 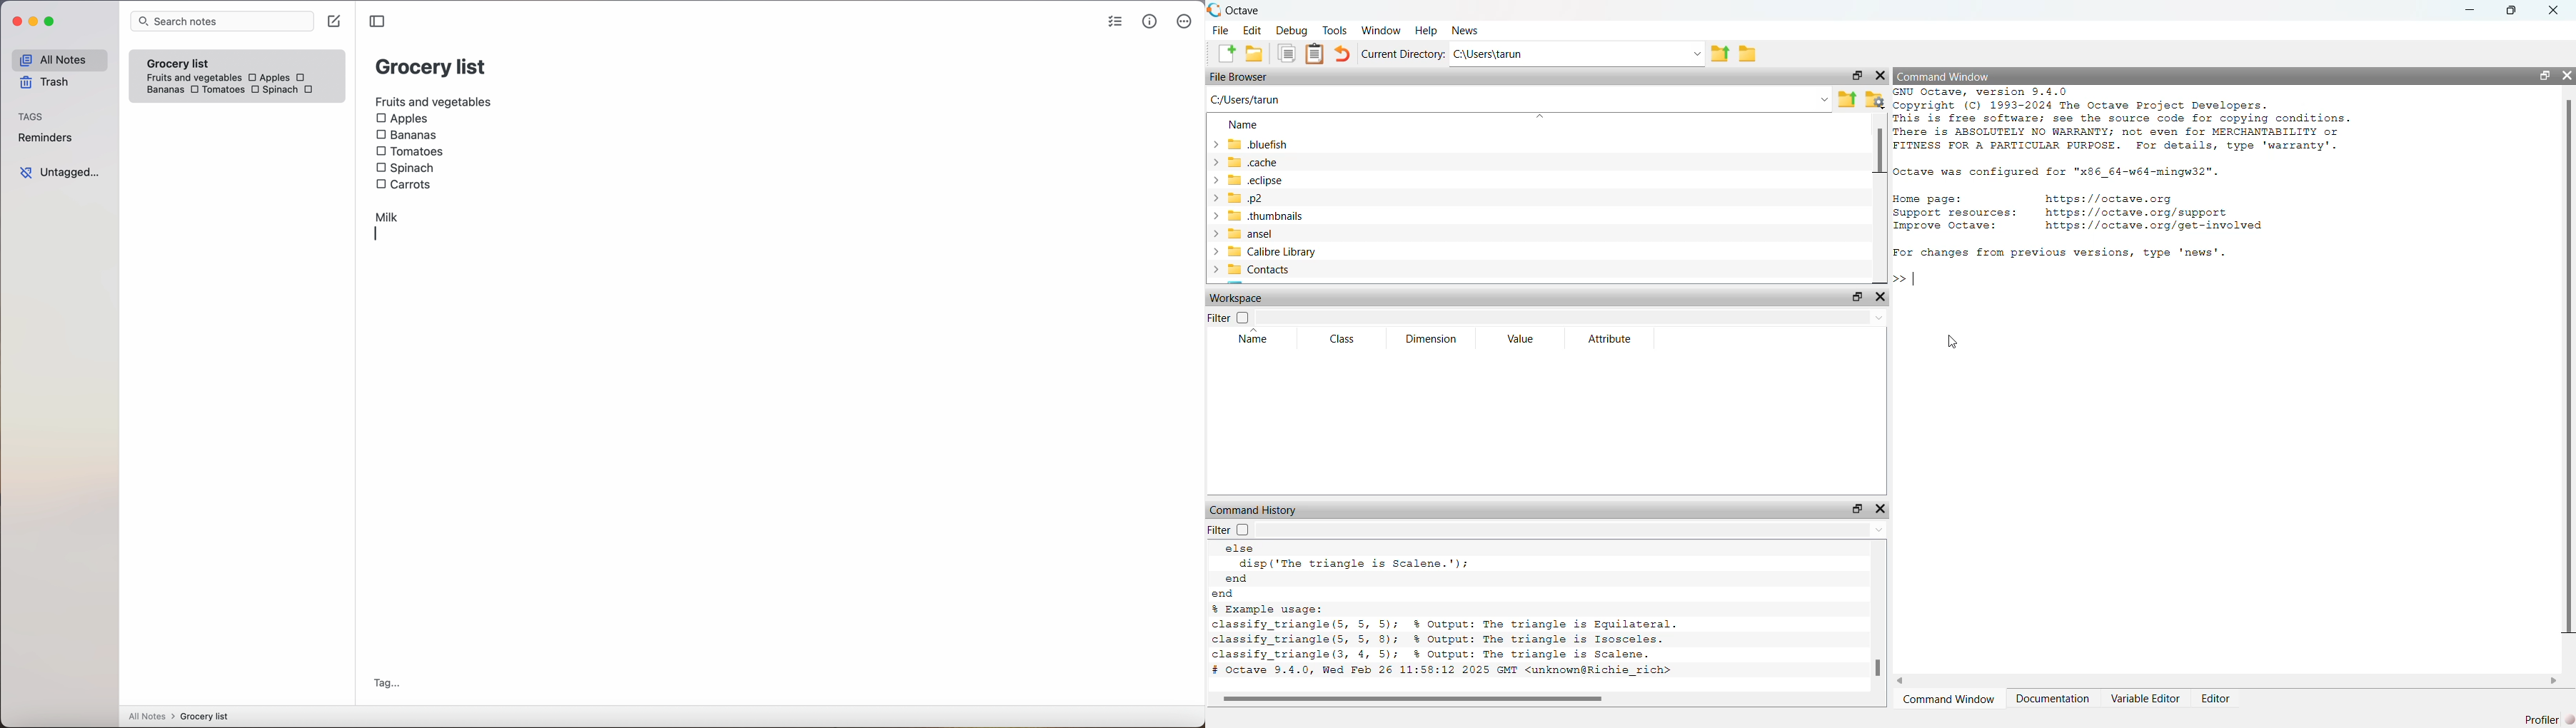 I want to click on bananas, so click(x=163, y=90).